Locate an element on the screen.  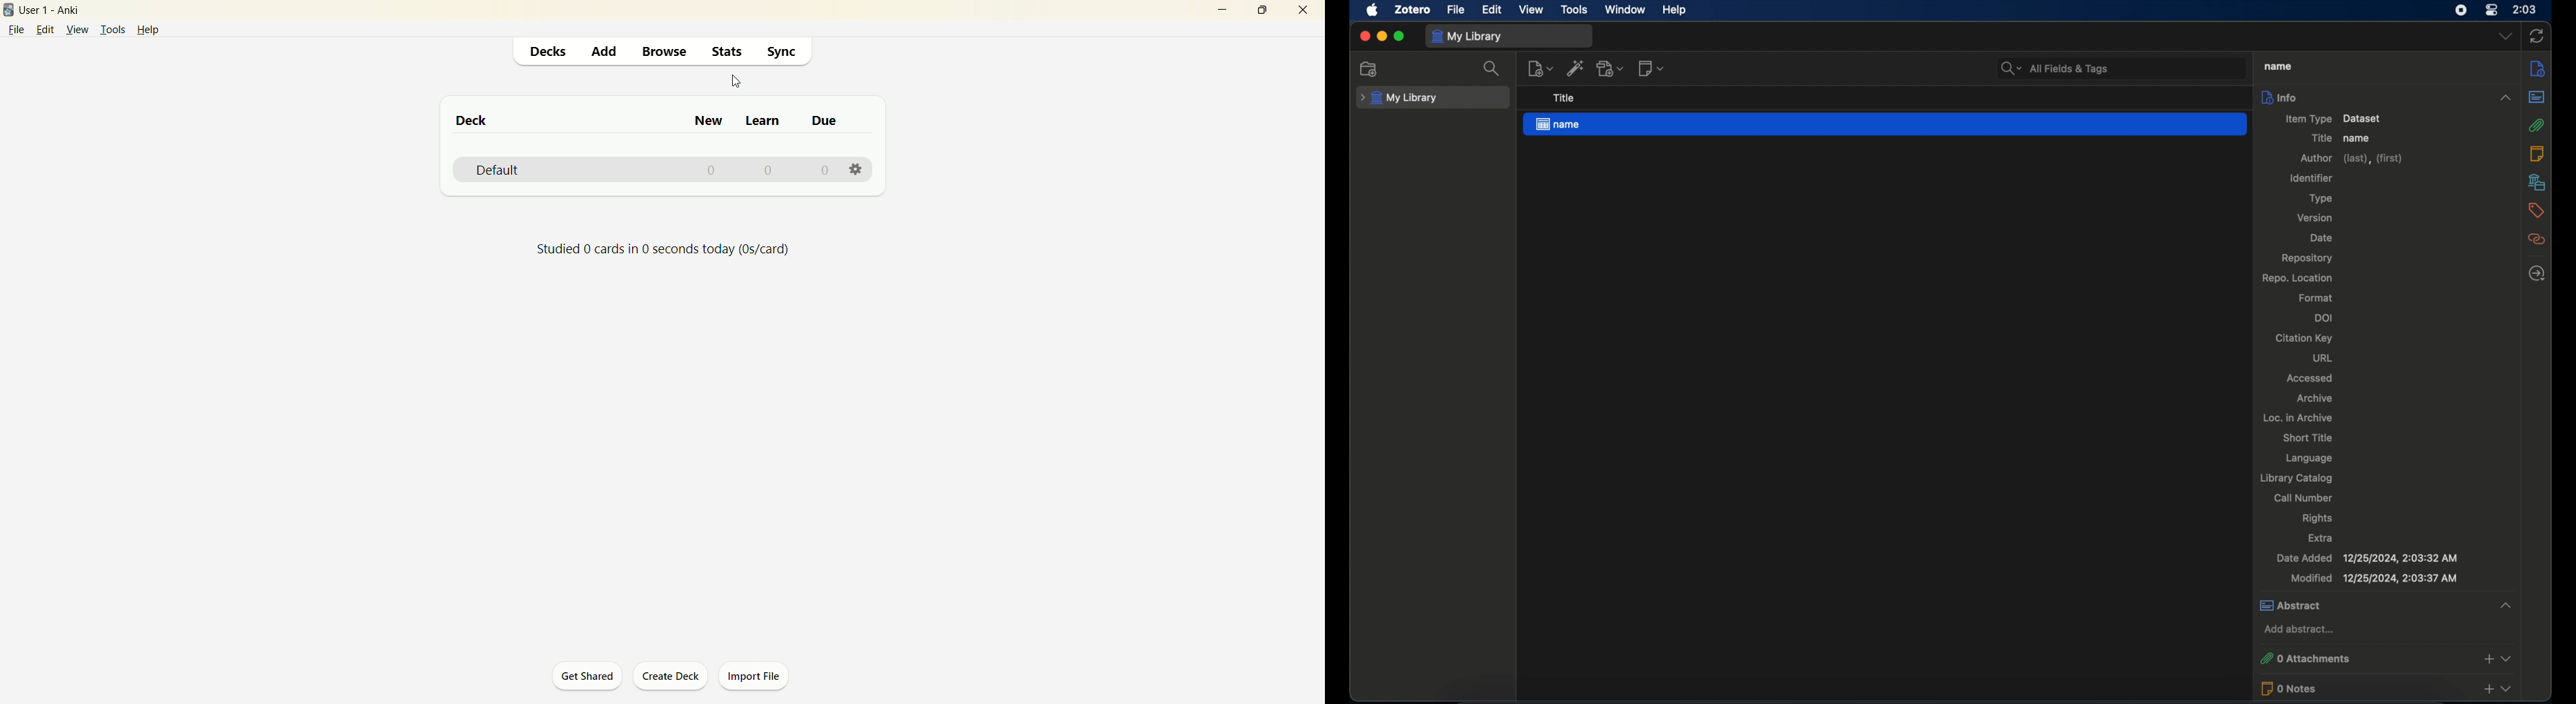
language is located at coordinates (2310, 459).